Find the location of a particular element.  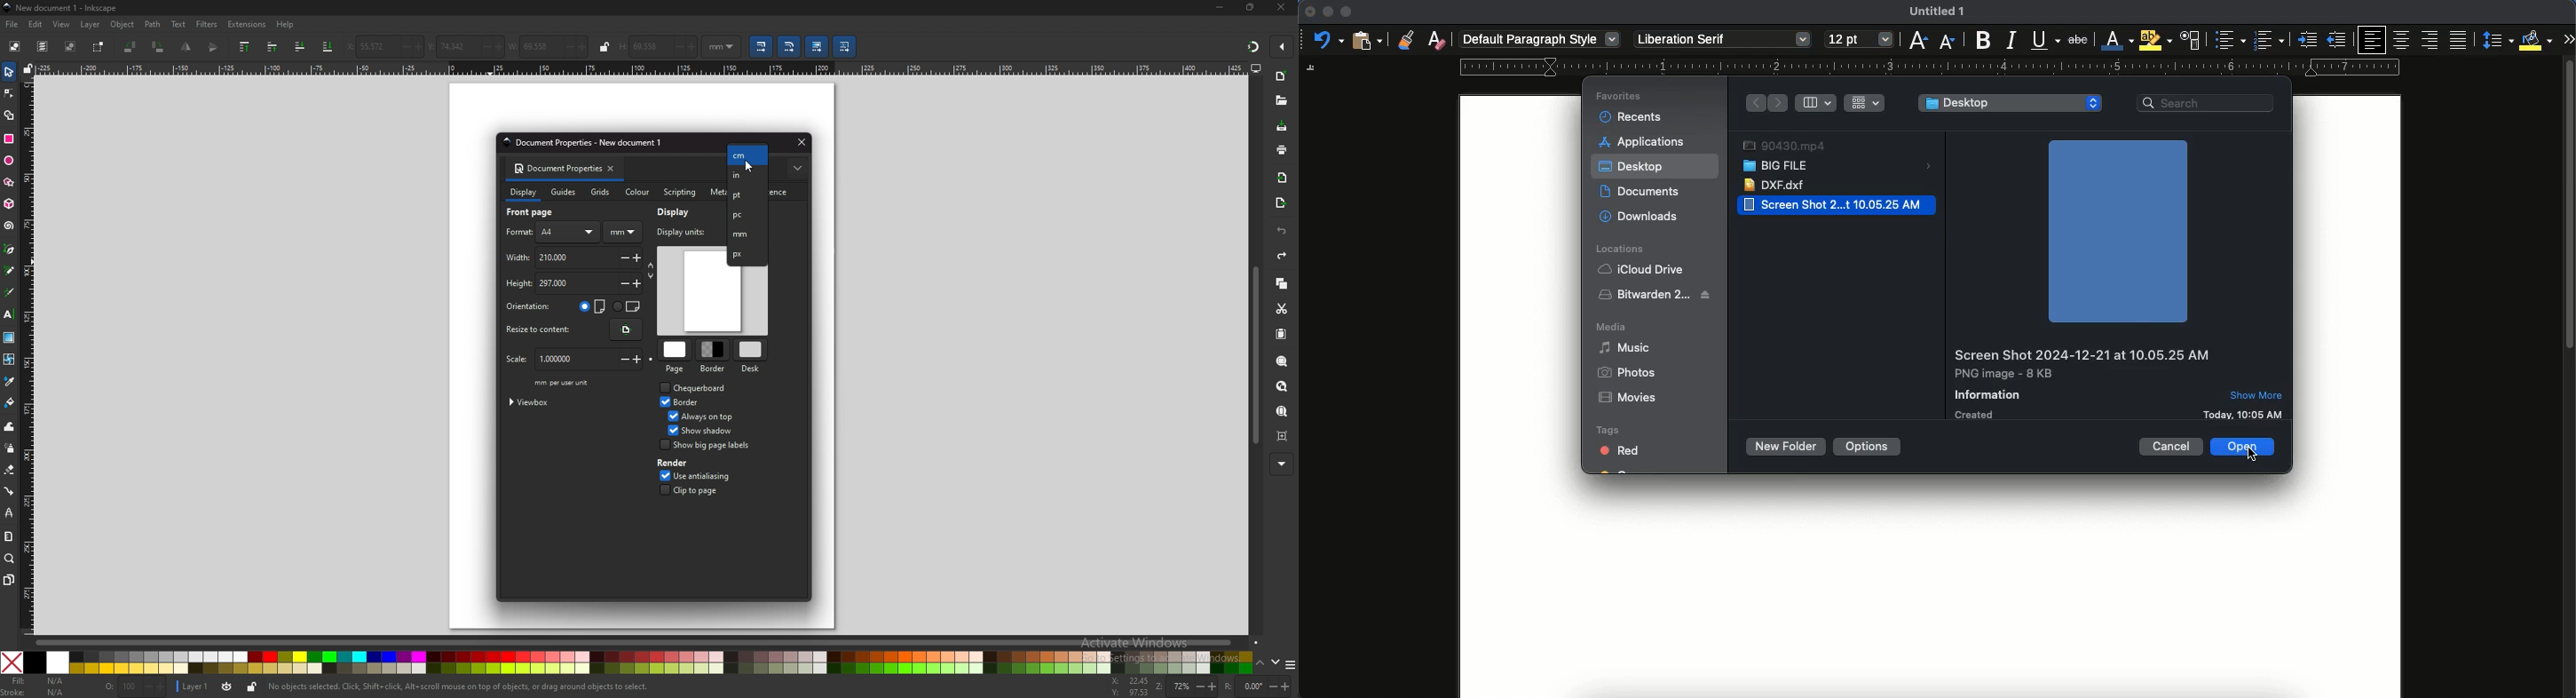

Screen Shot 2...t 10.05.25 AM image is located at coordinates (1837, 204).